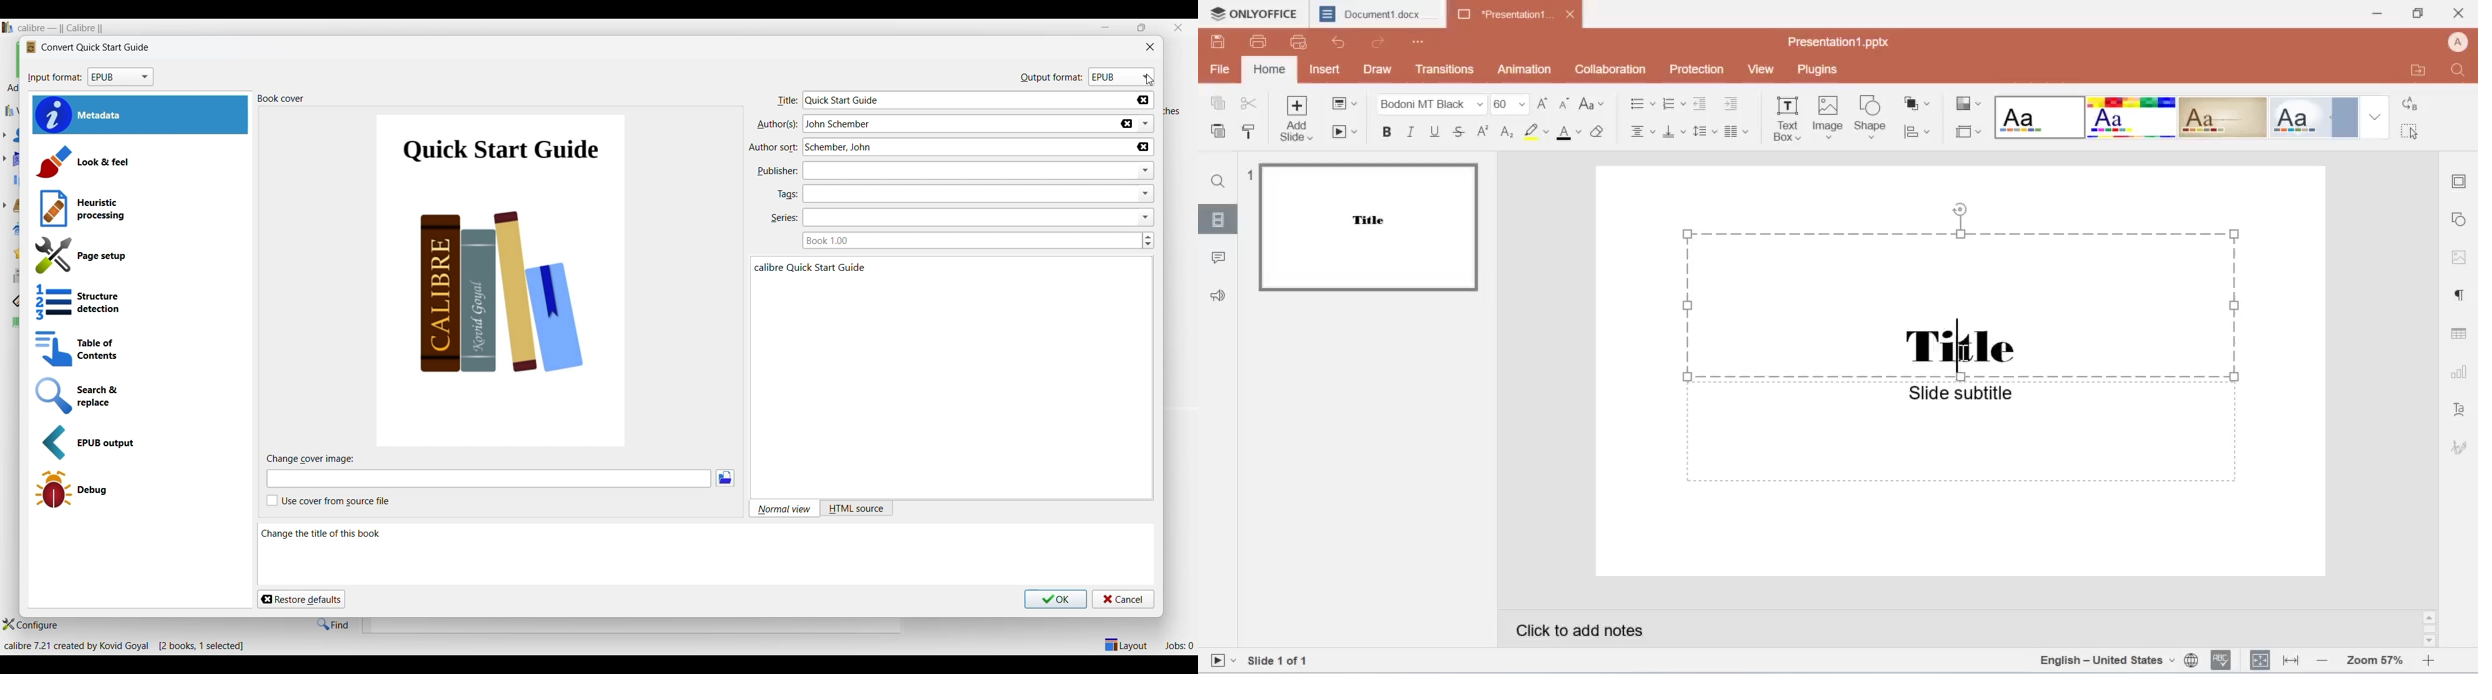 The width and height of the screenshot is (2492, 700). I want to click on zoom , so click(2374, 661).